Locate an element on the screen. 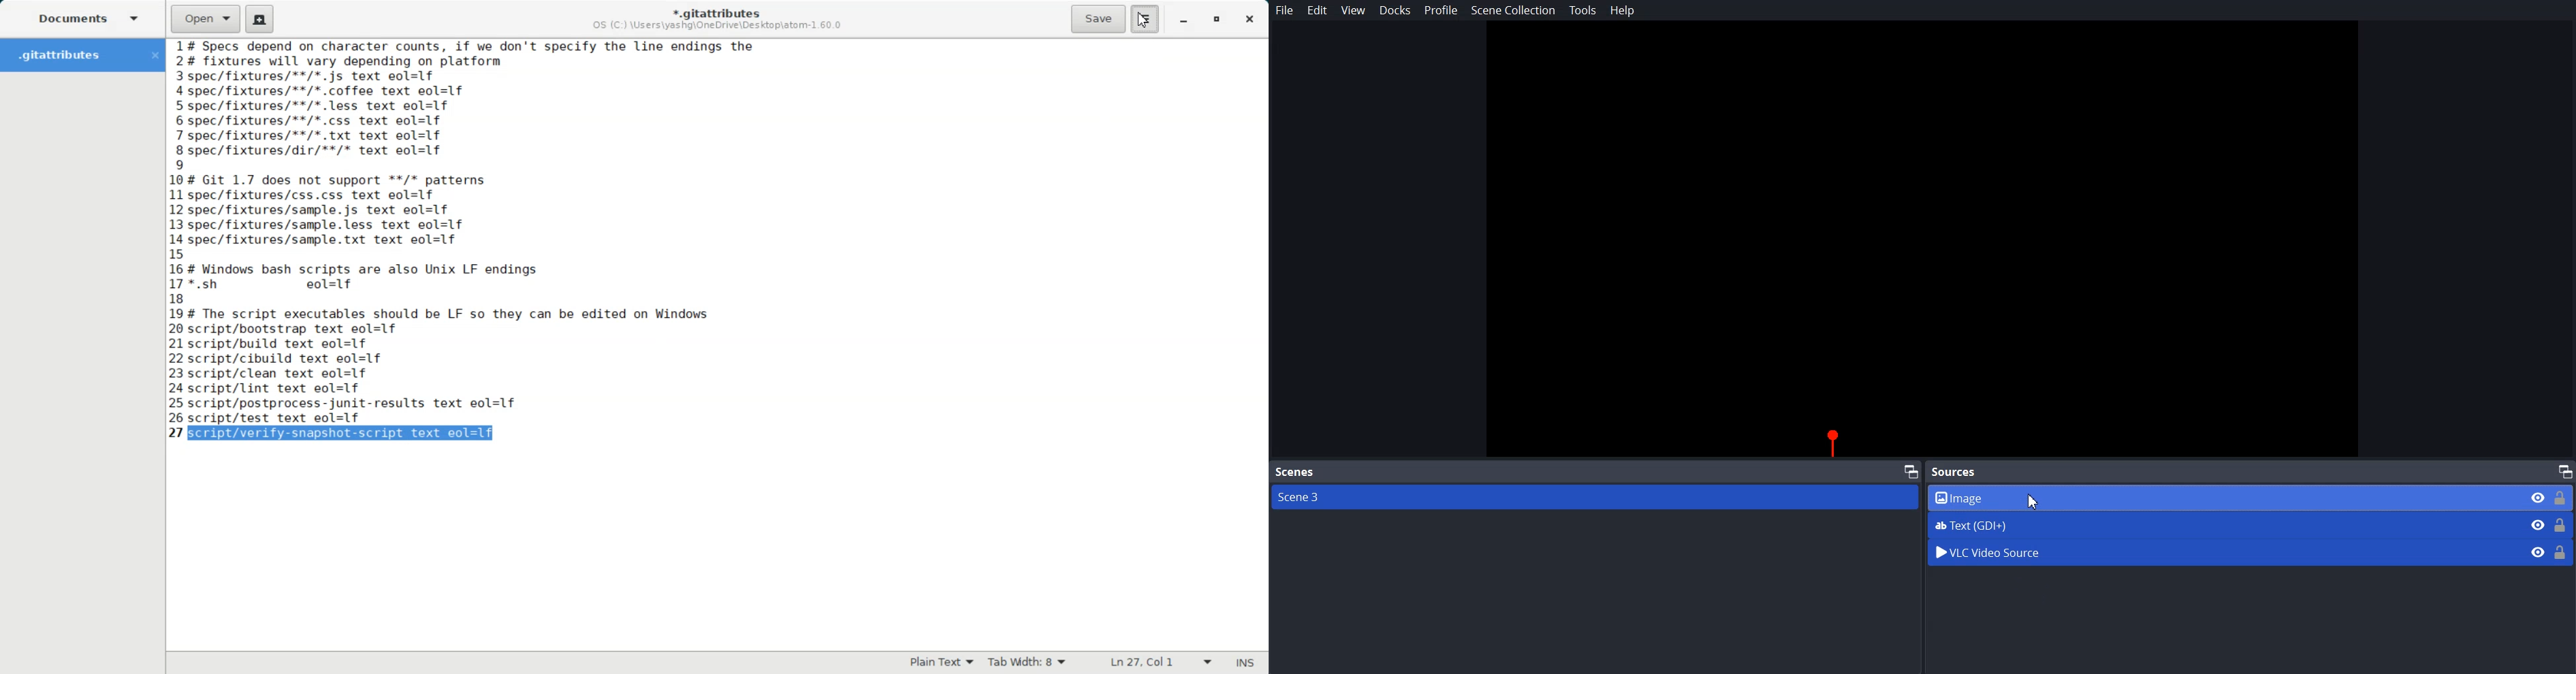 This screenshot has width=2576, height=700. Save is located at coordinates (1098, 19).